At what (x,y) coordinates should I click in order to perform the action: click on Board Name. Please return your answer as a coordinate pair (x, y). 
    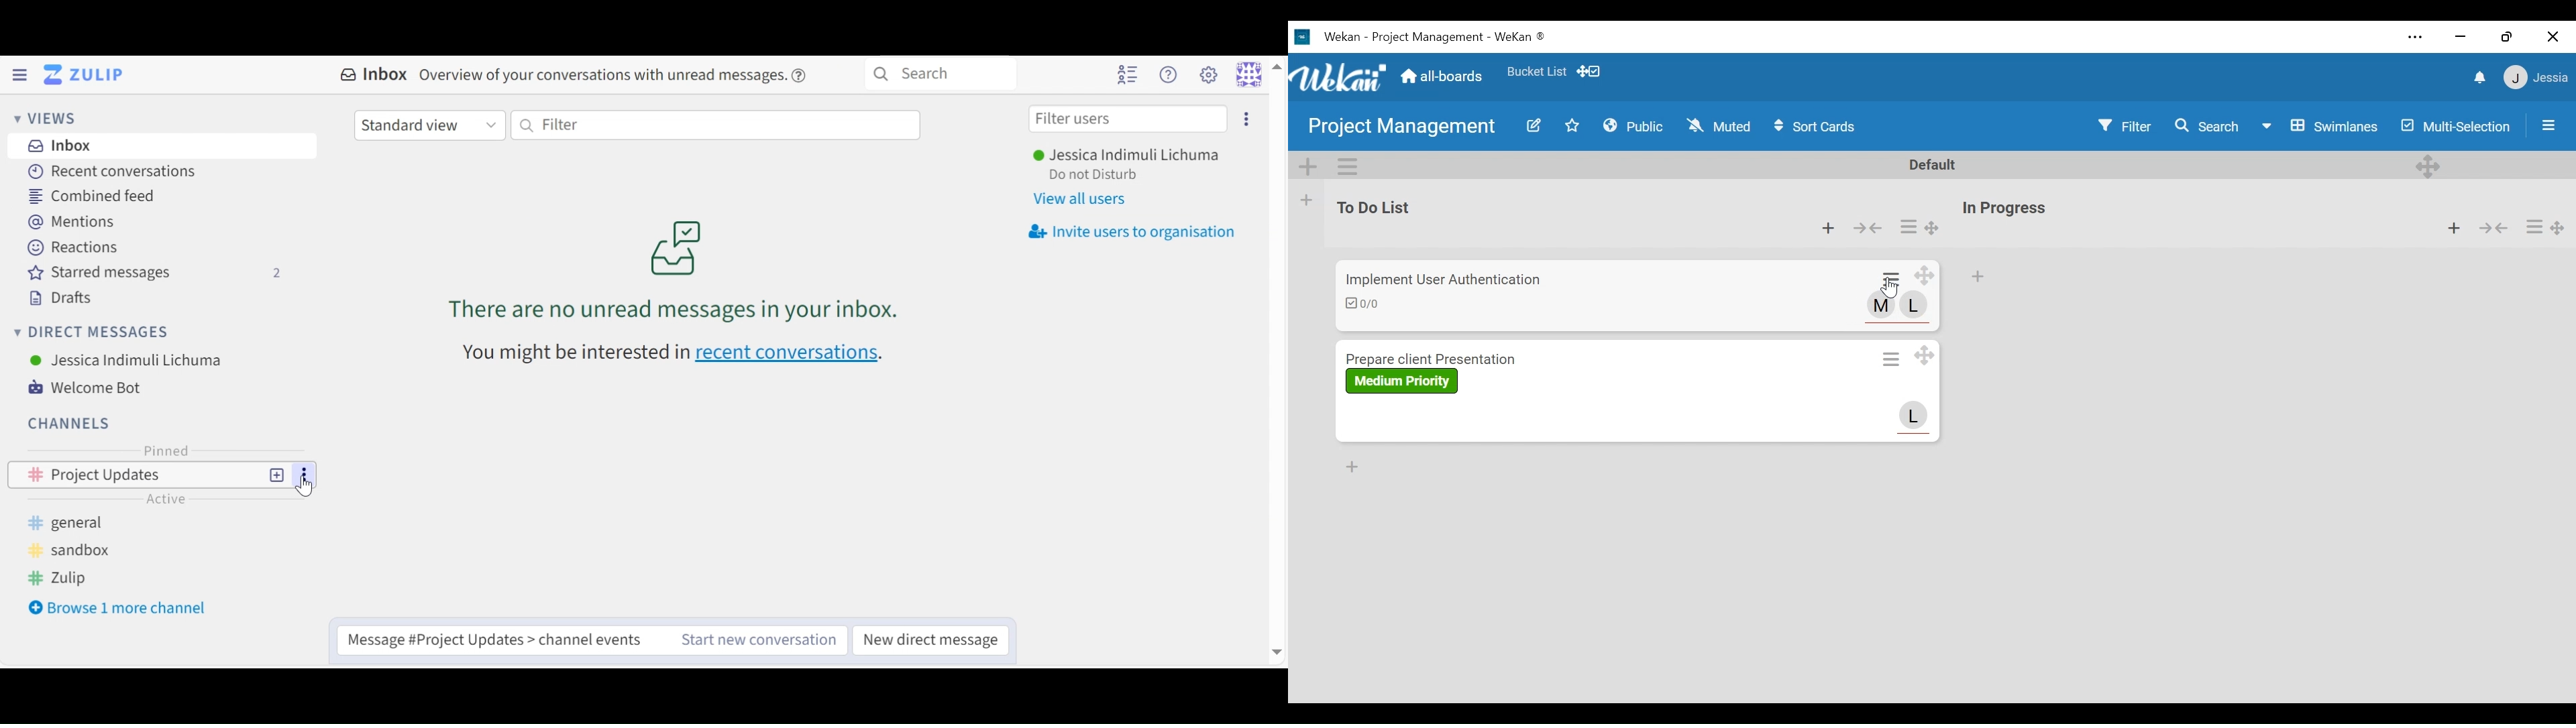
    Looking at the image, I should click on (1404, 128).